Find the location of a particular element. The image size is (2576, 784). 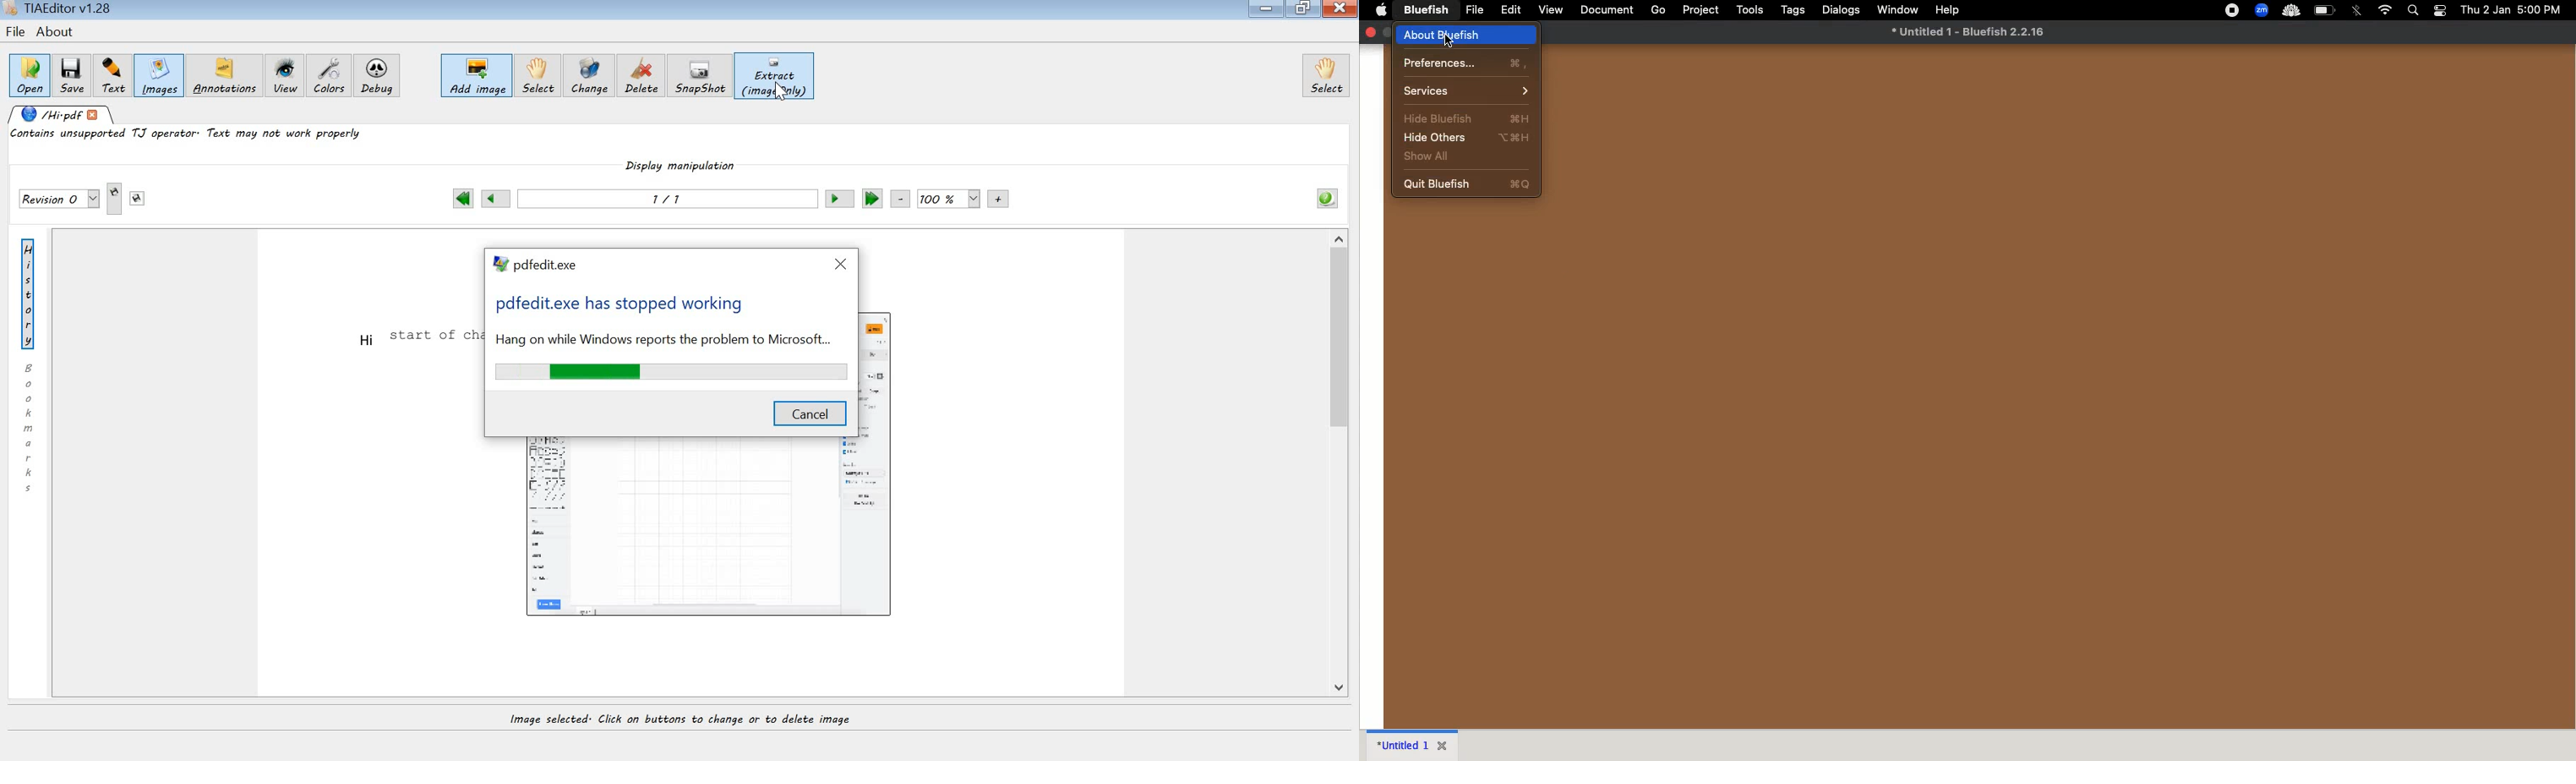

untitled 1 is located at coordinates (1404, 747).